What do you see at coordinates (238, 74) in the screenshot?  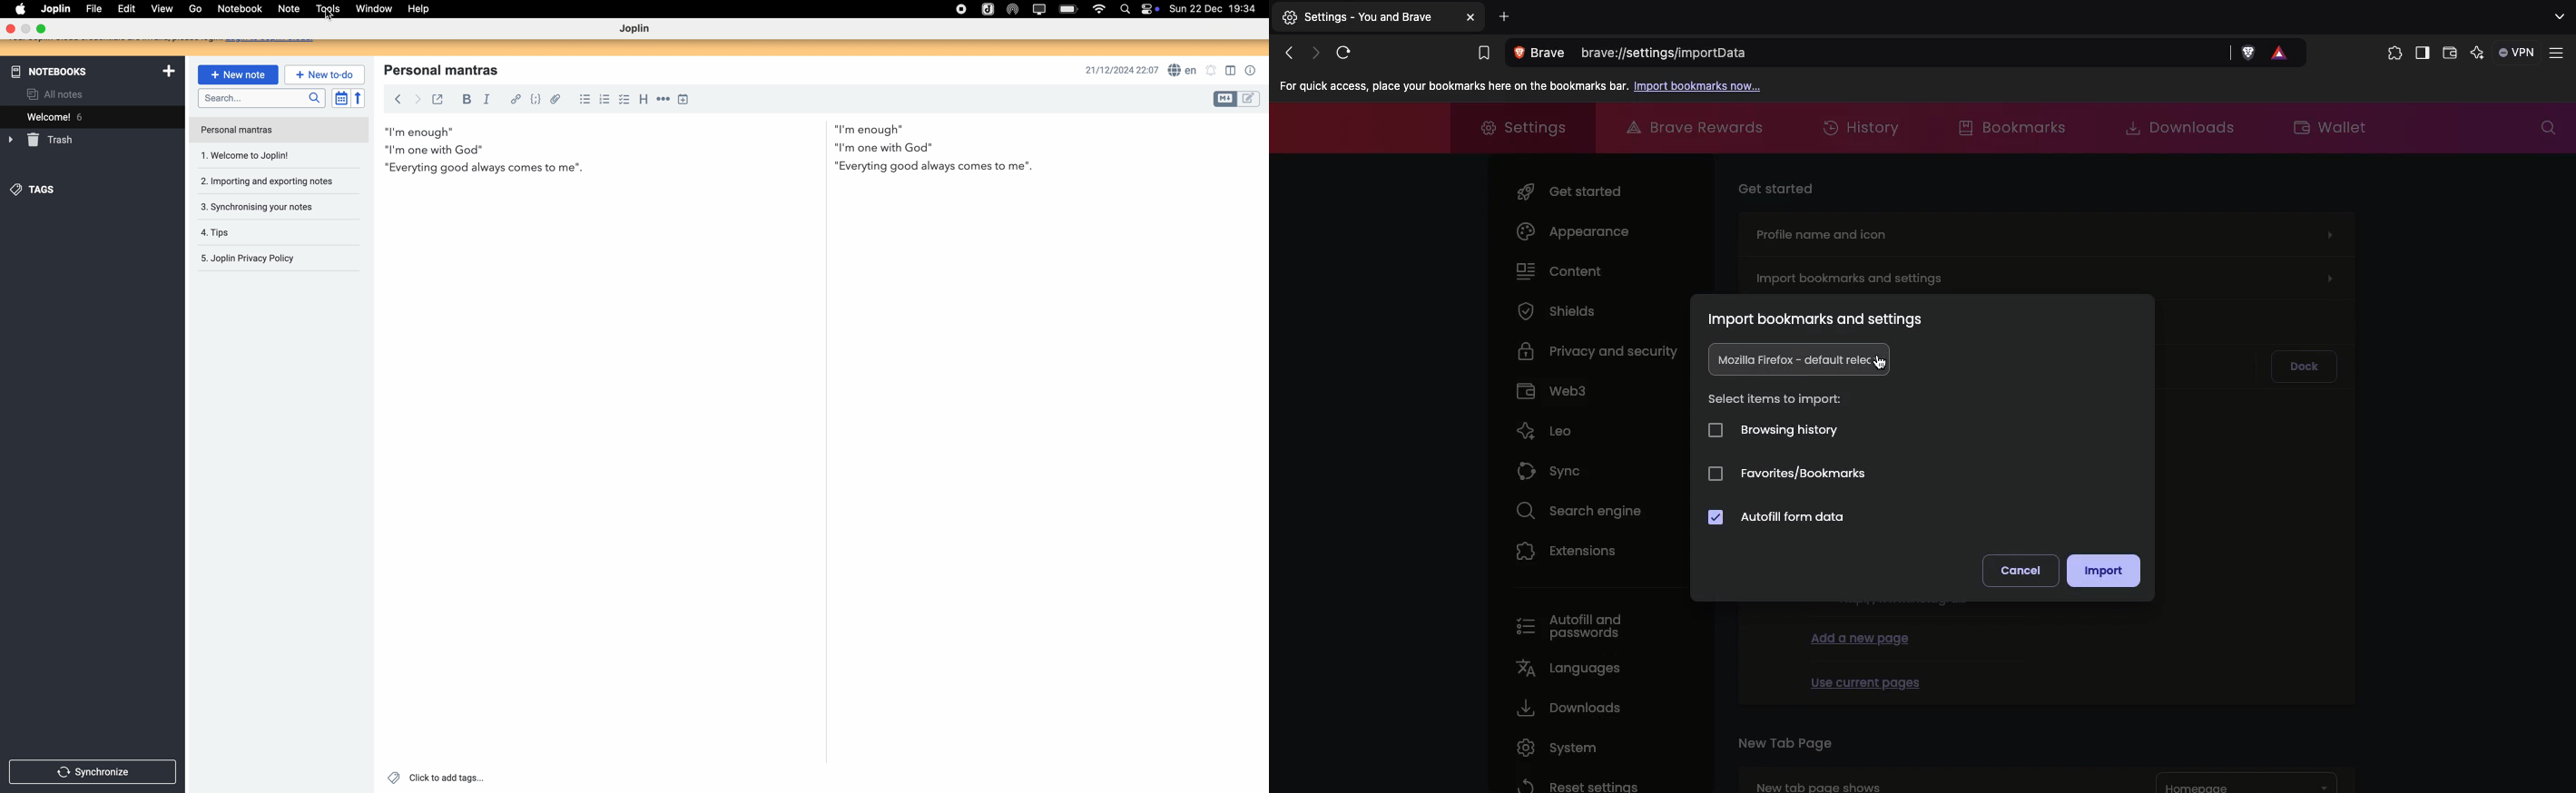 I see `new note` at bounding box center [238, 74].